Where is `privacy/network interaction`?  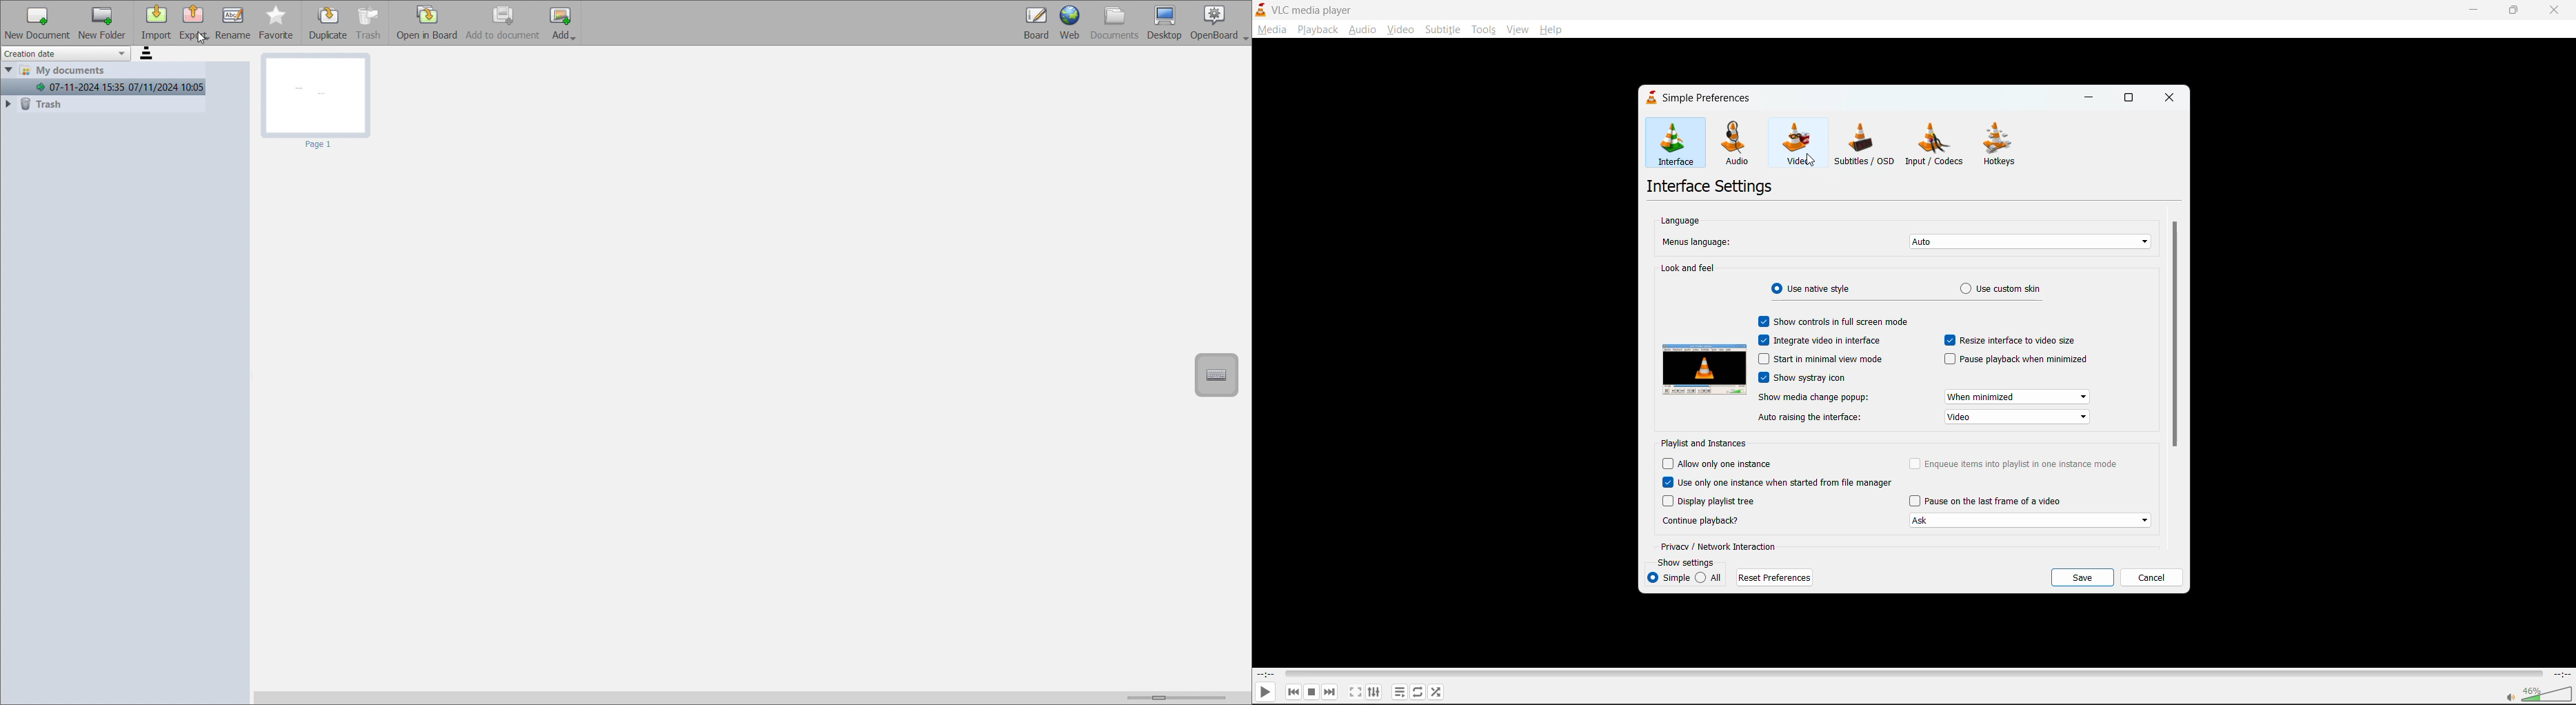 privacy/network interaction is located at coordinates (1724, 546).